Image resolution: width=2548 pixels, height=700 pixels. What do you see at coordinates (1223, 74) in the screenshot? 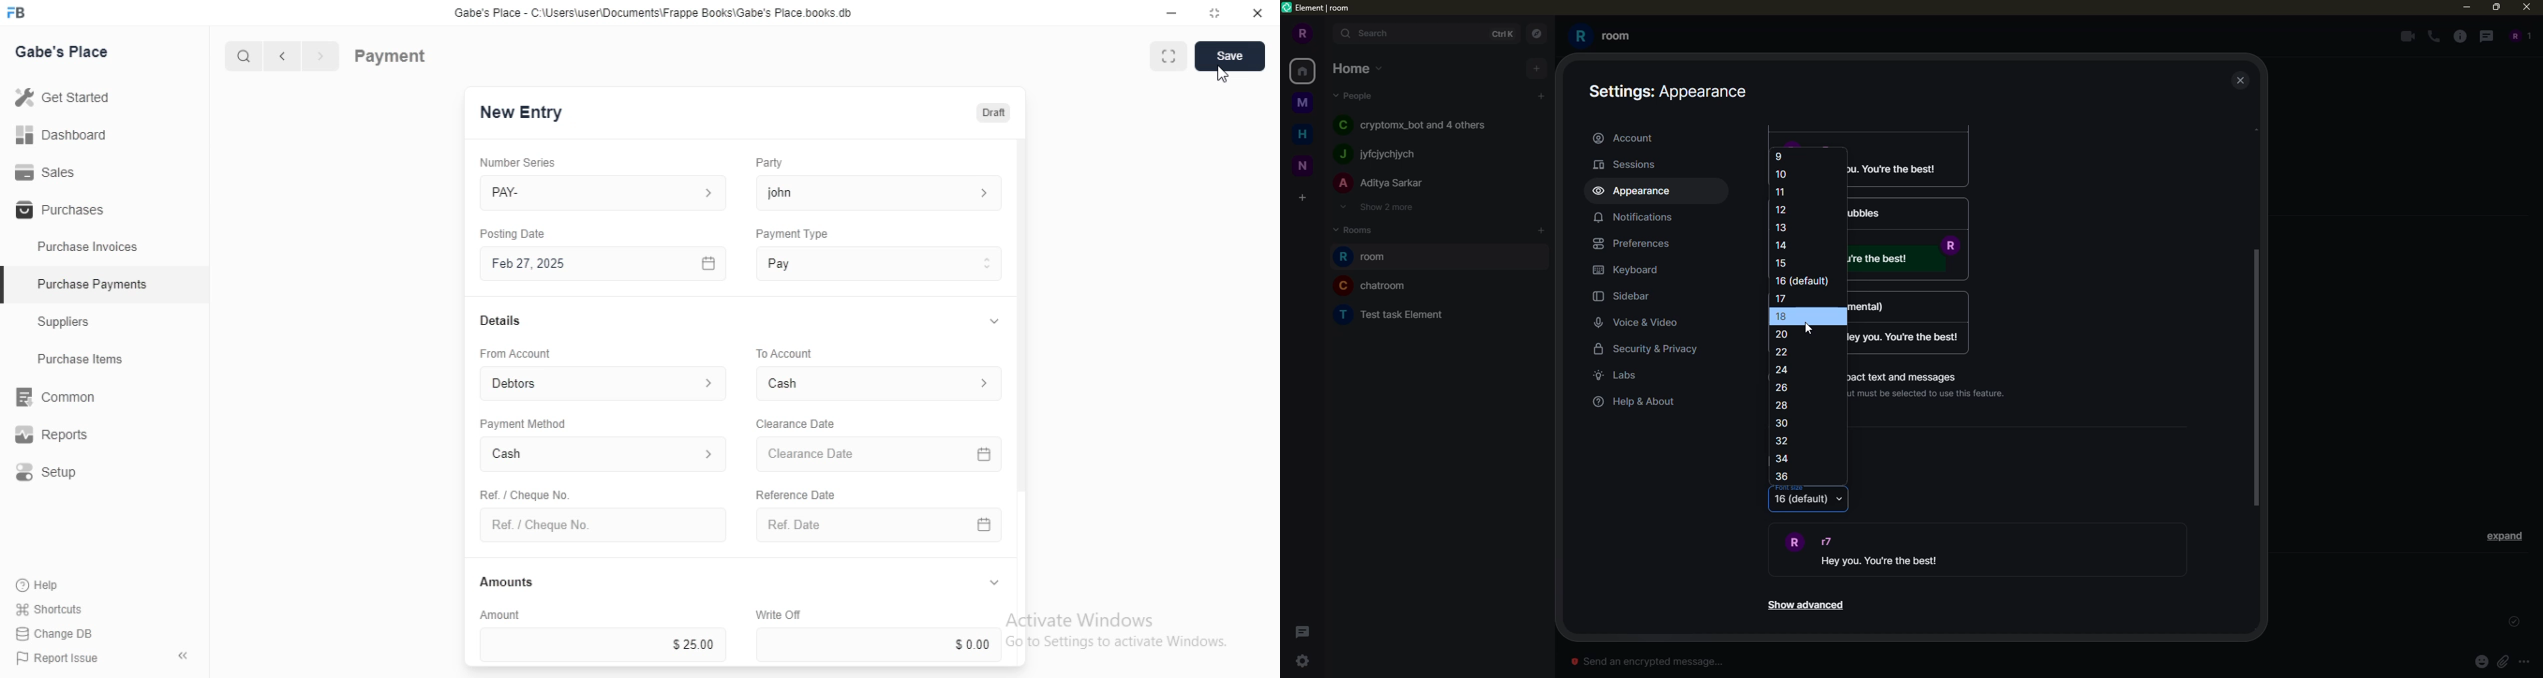
I see `cursor` at bounding box center [1223, 74].